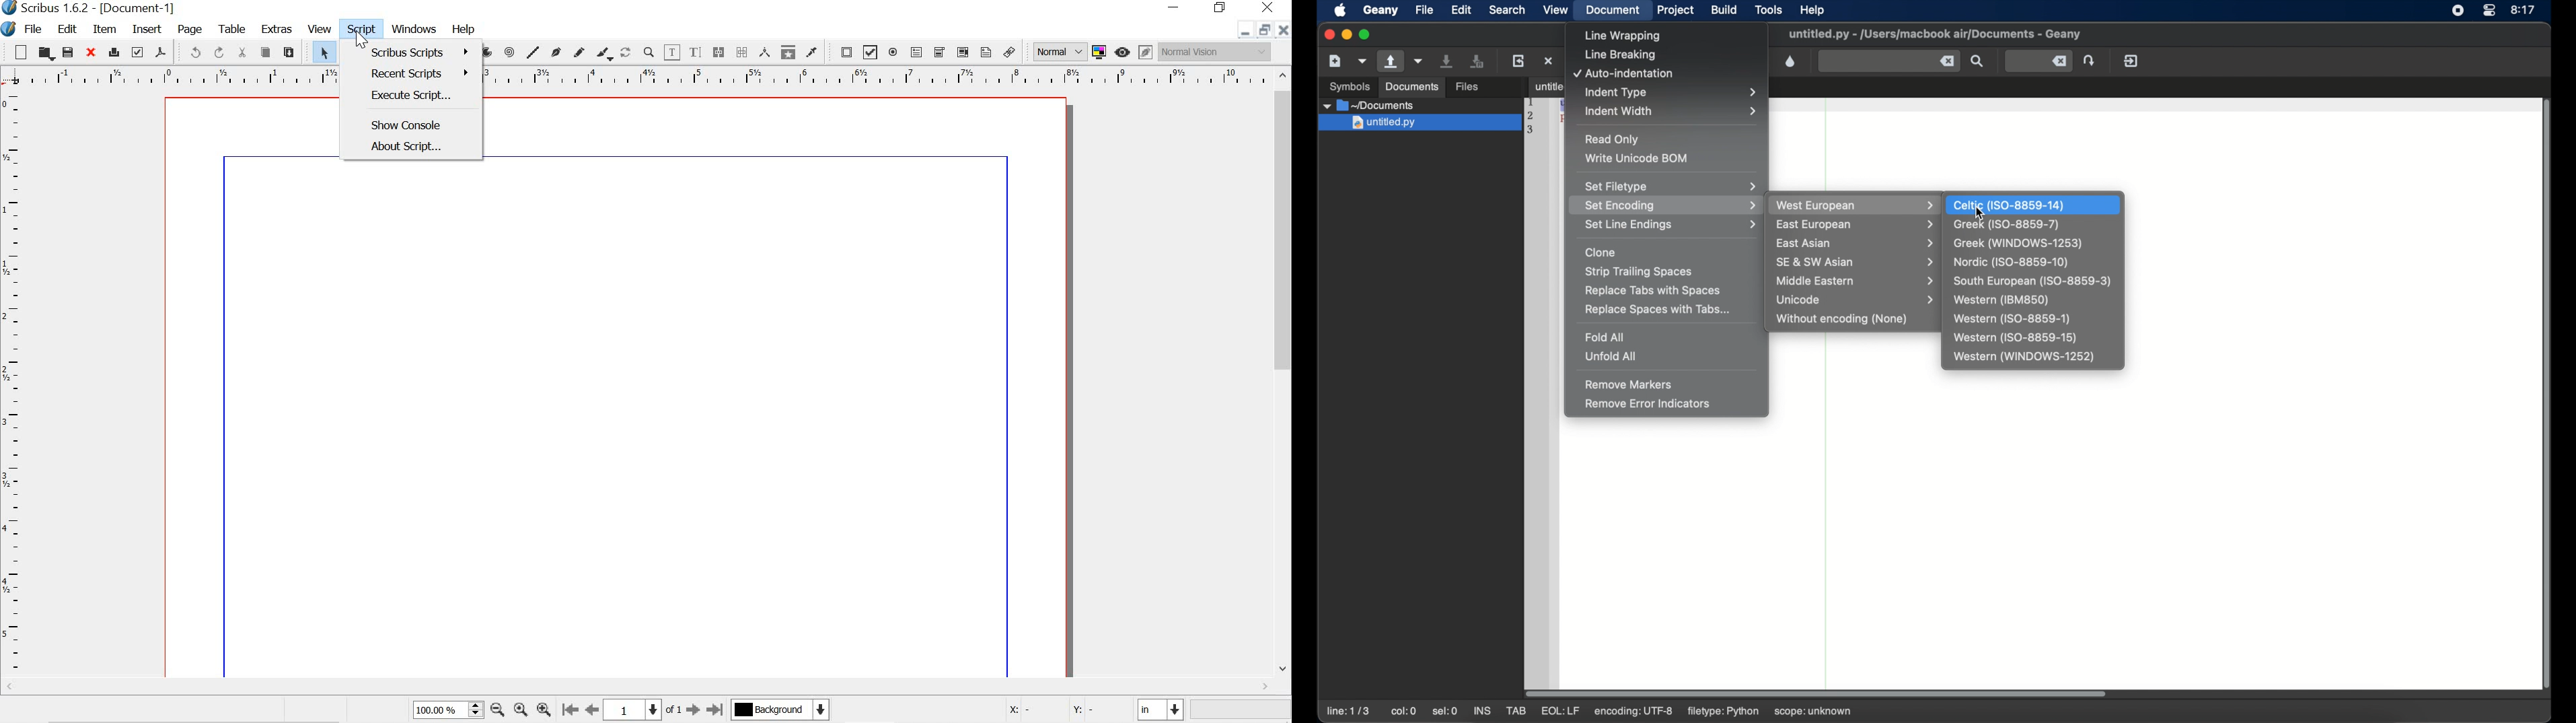 Image resolution: width=2576 pixels, height=728 pixels. Describe the element at coordinates (113, 53) in the screenshot. I see `print` at that location.